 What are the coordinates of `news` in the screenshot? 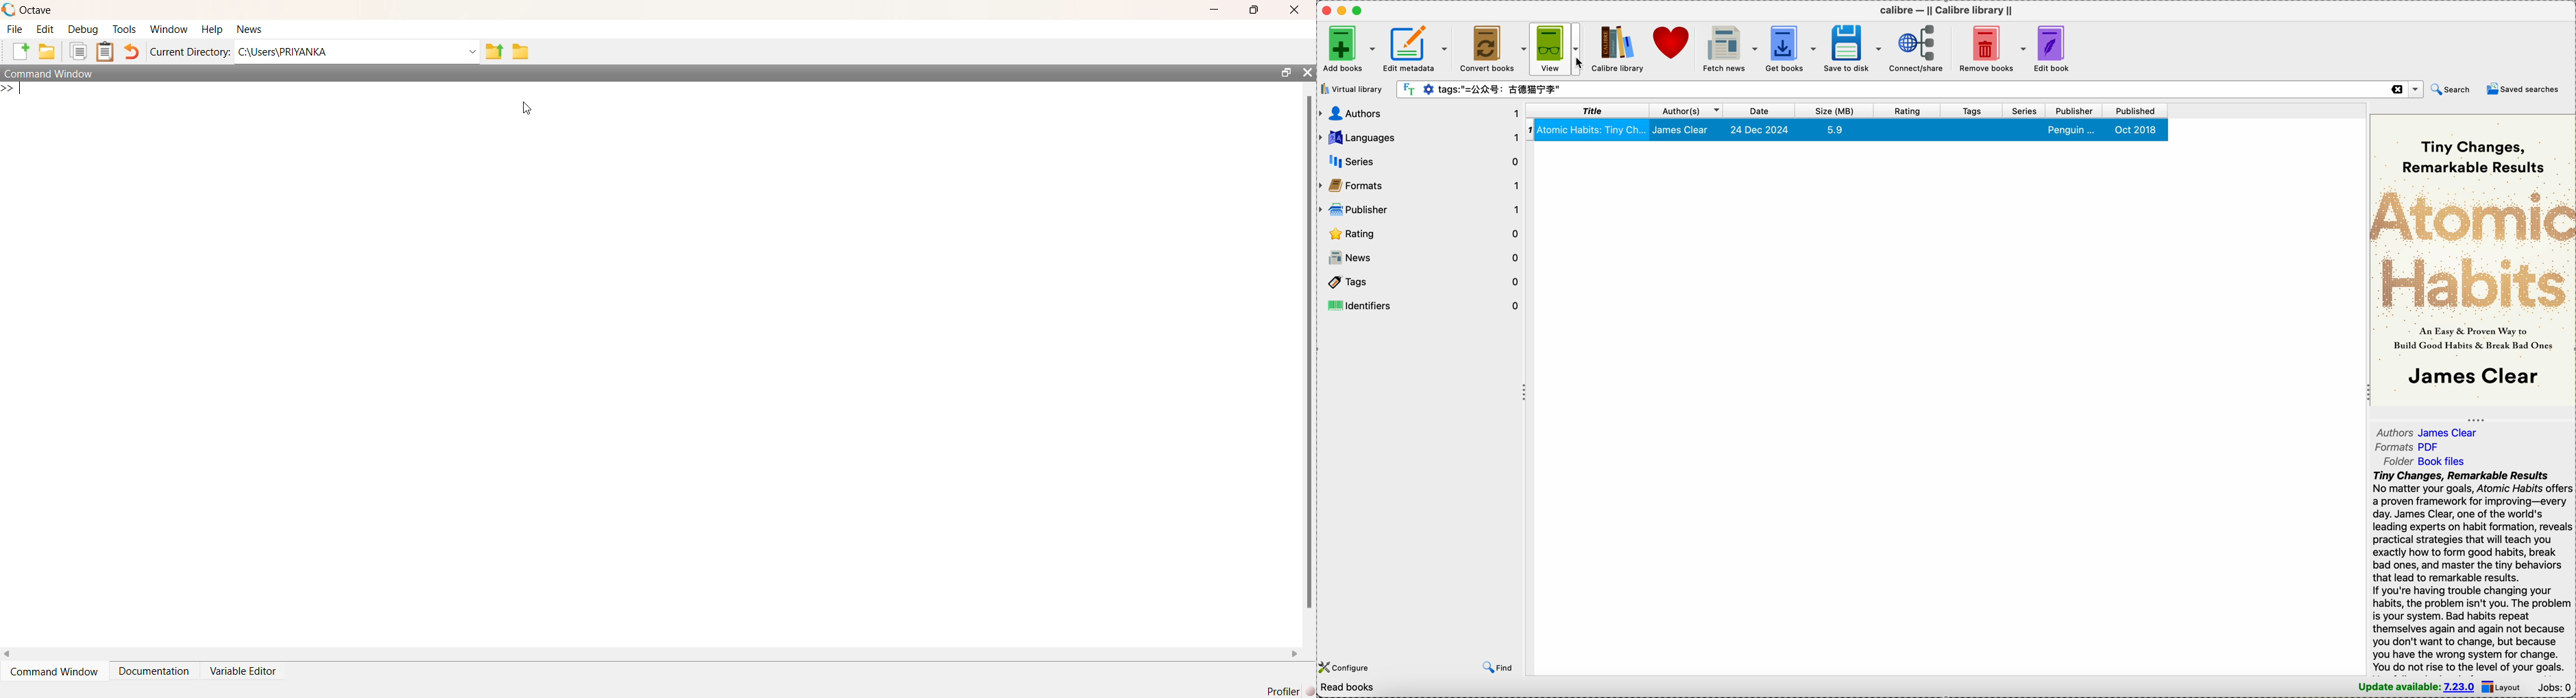 It's located at (1421, 258).